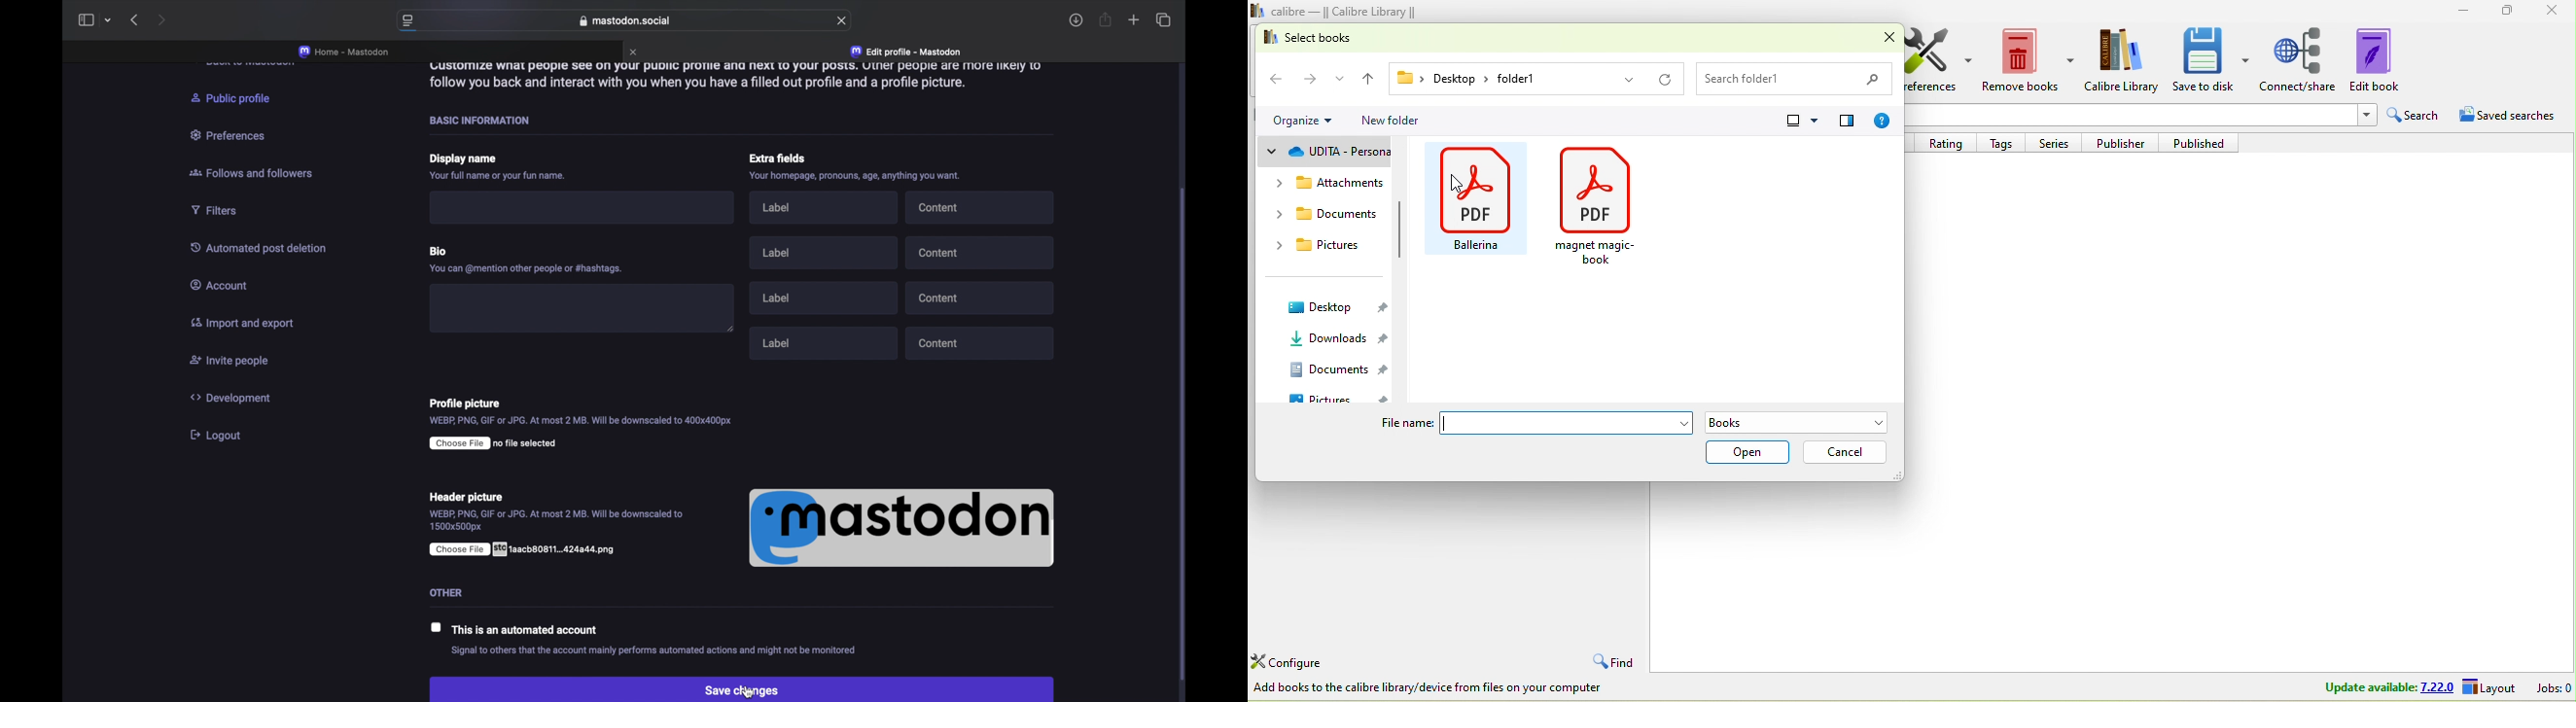 The height and width of the screenshot is (728, 2576). What do you see at coordinates (1800, 77) in the screenshot?
I see `search folder 1` at bounding box center [1800, 77].